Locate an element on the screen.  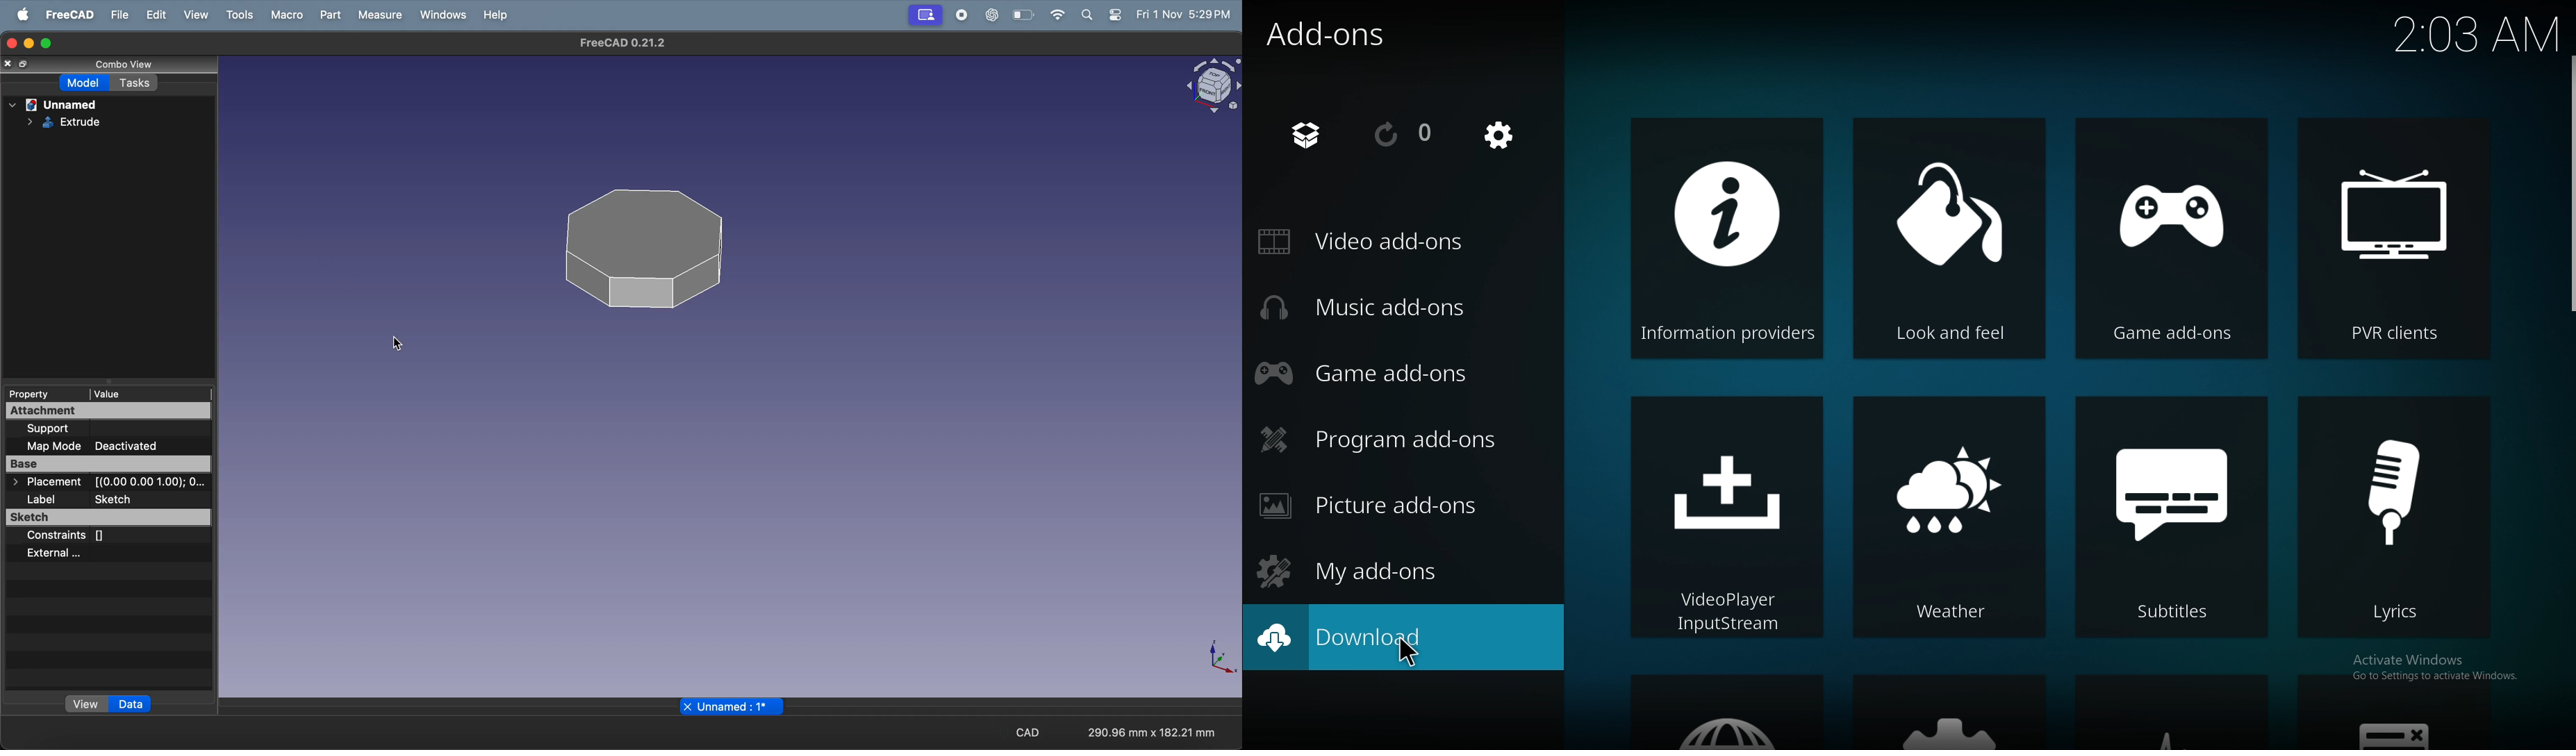
part is located at coordinates (326, 18).